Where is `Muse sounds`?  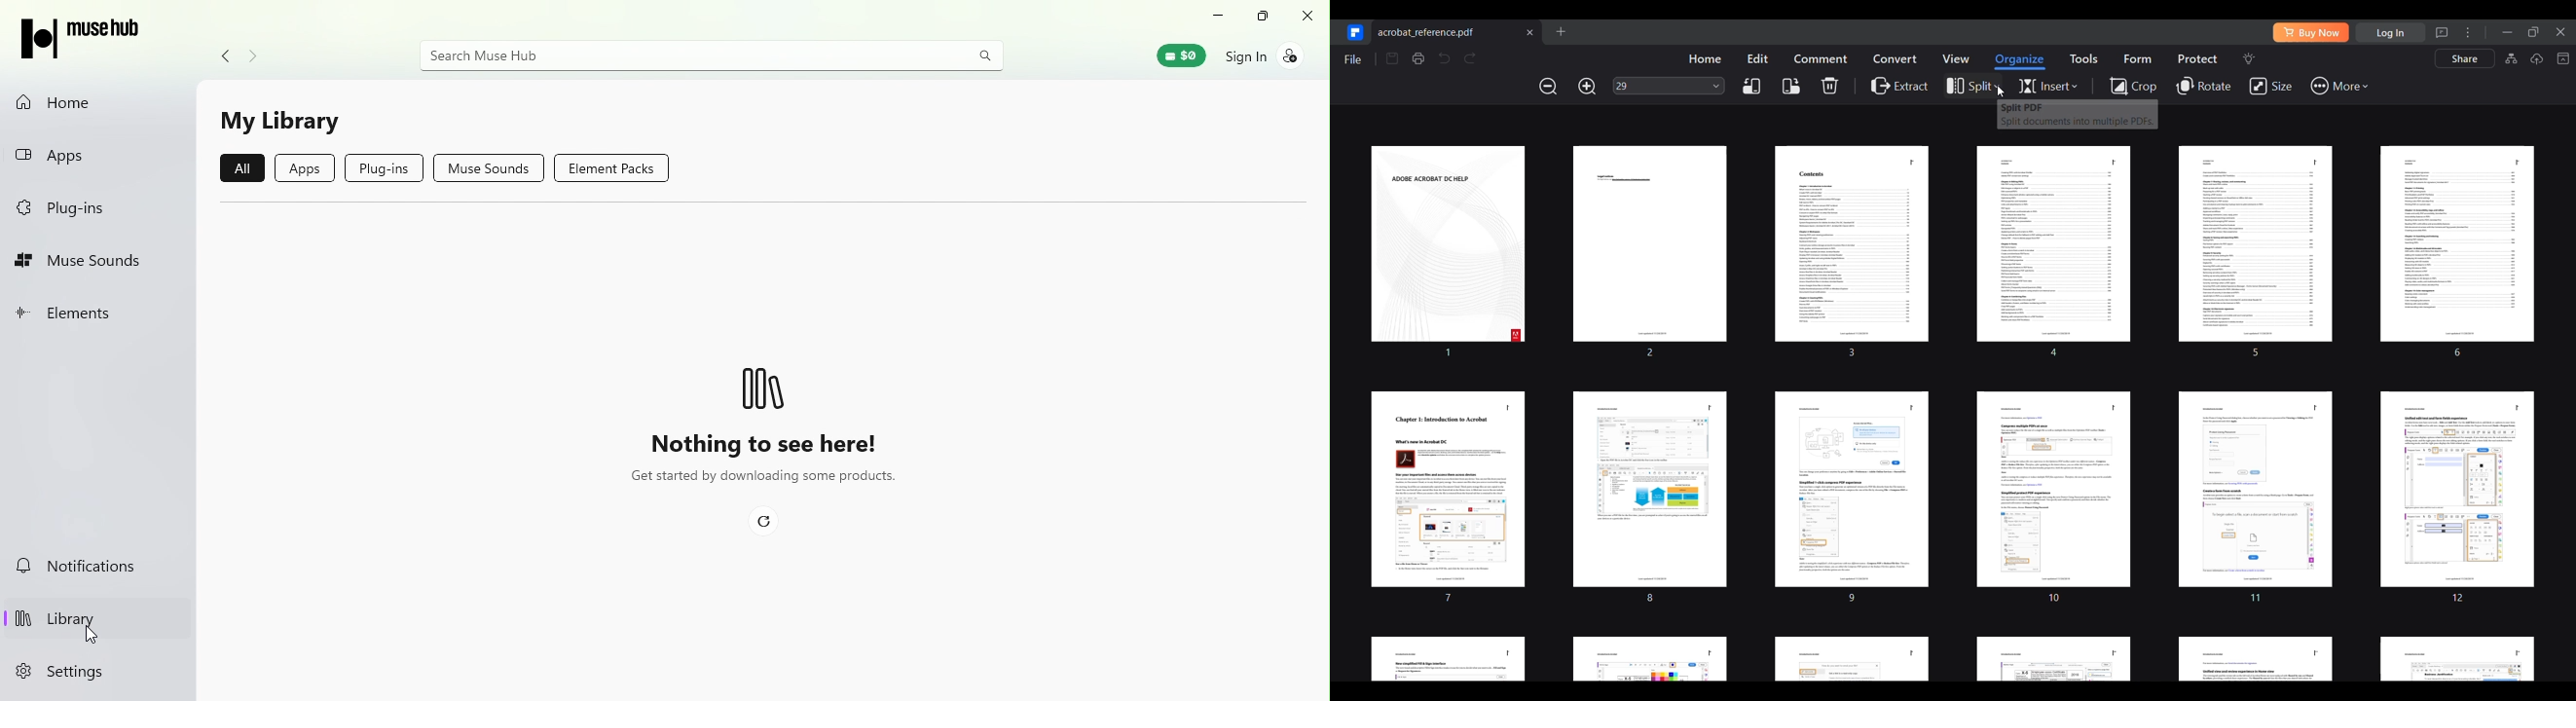 Muse sounds is located at coordinates (489, 169).